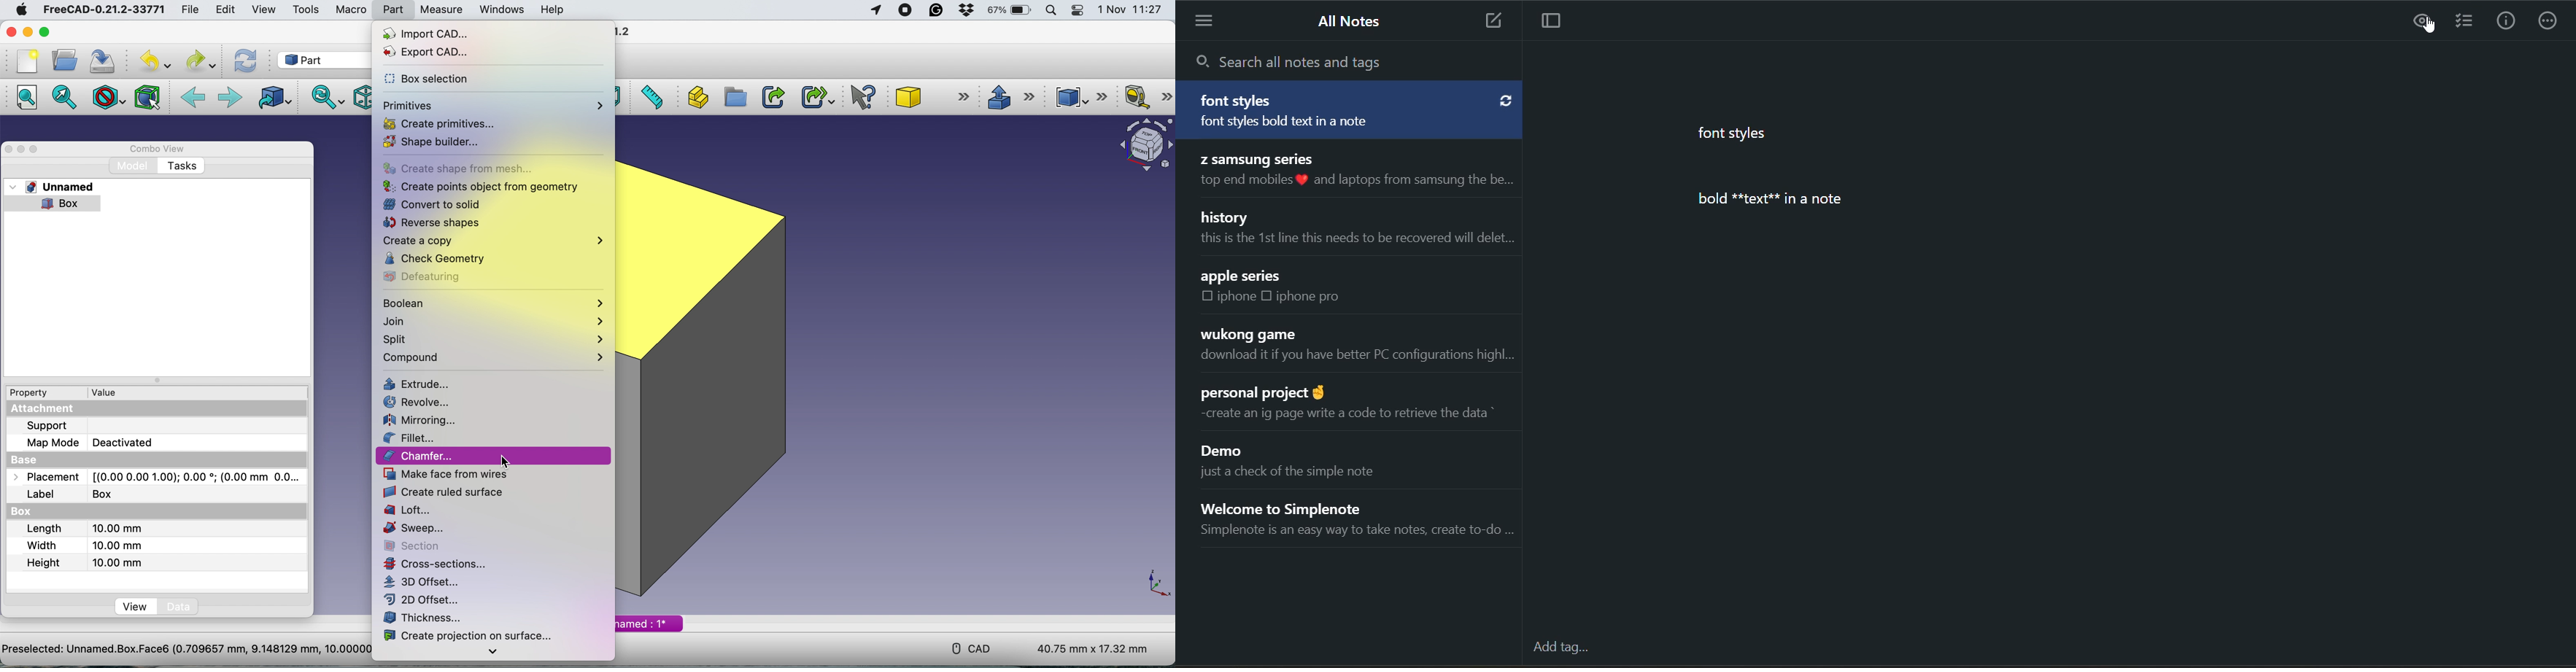 The height and width of the screenshot is (672, 2576). What do you see at coordinates (1310, 296) in the screenshot?
I see `iphone pro` at bounding box center [1310, 296].